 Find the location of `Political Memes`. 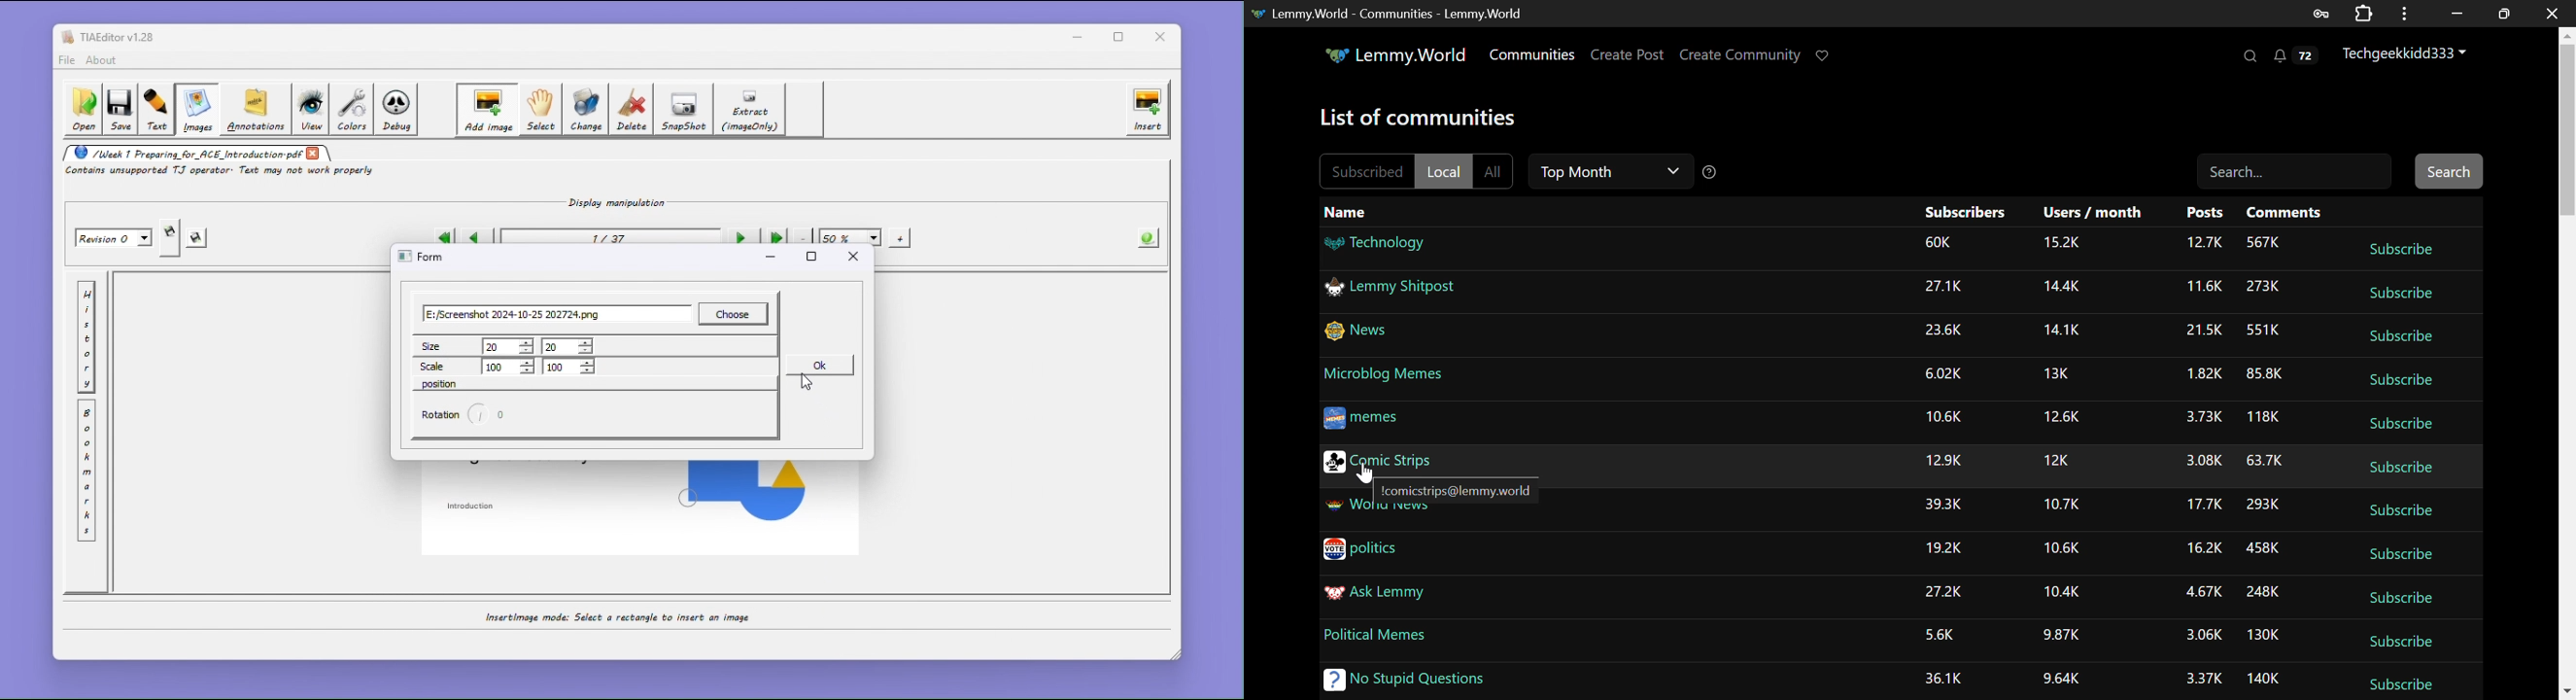

Political Memes is located at coordinates (1386, 638).